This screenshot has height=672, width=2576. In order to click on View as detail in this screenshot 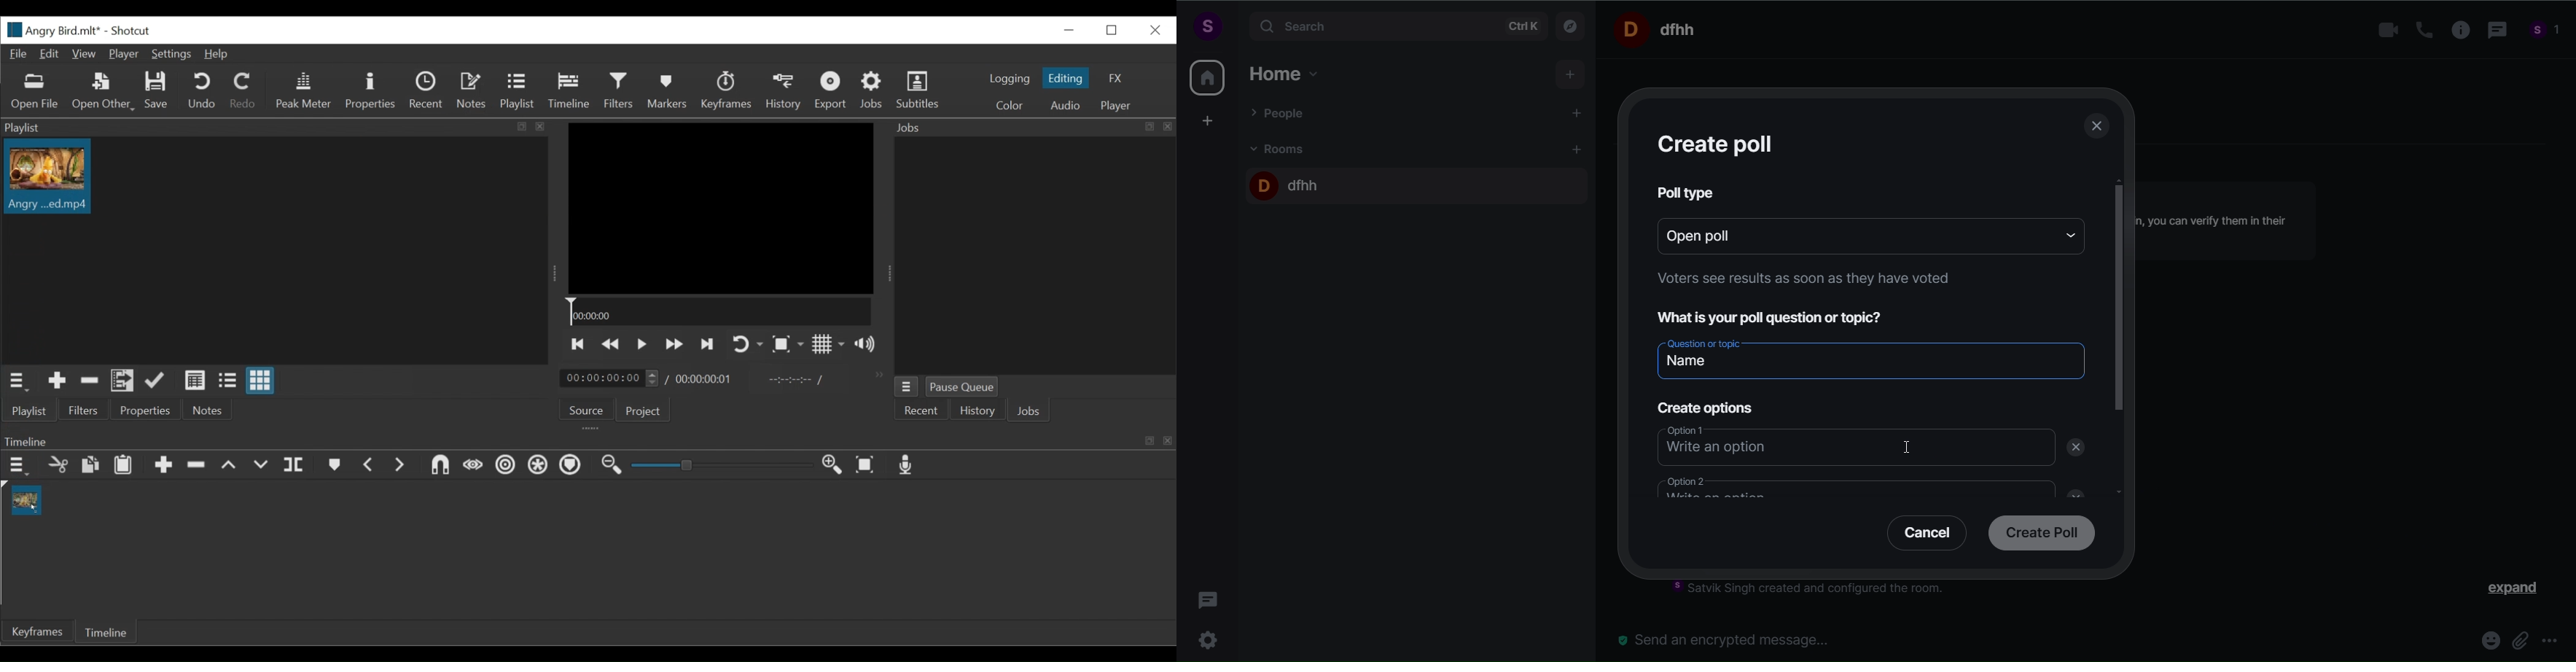, I will do `click(194, 381)`.